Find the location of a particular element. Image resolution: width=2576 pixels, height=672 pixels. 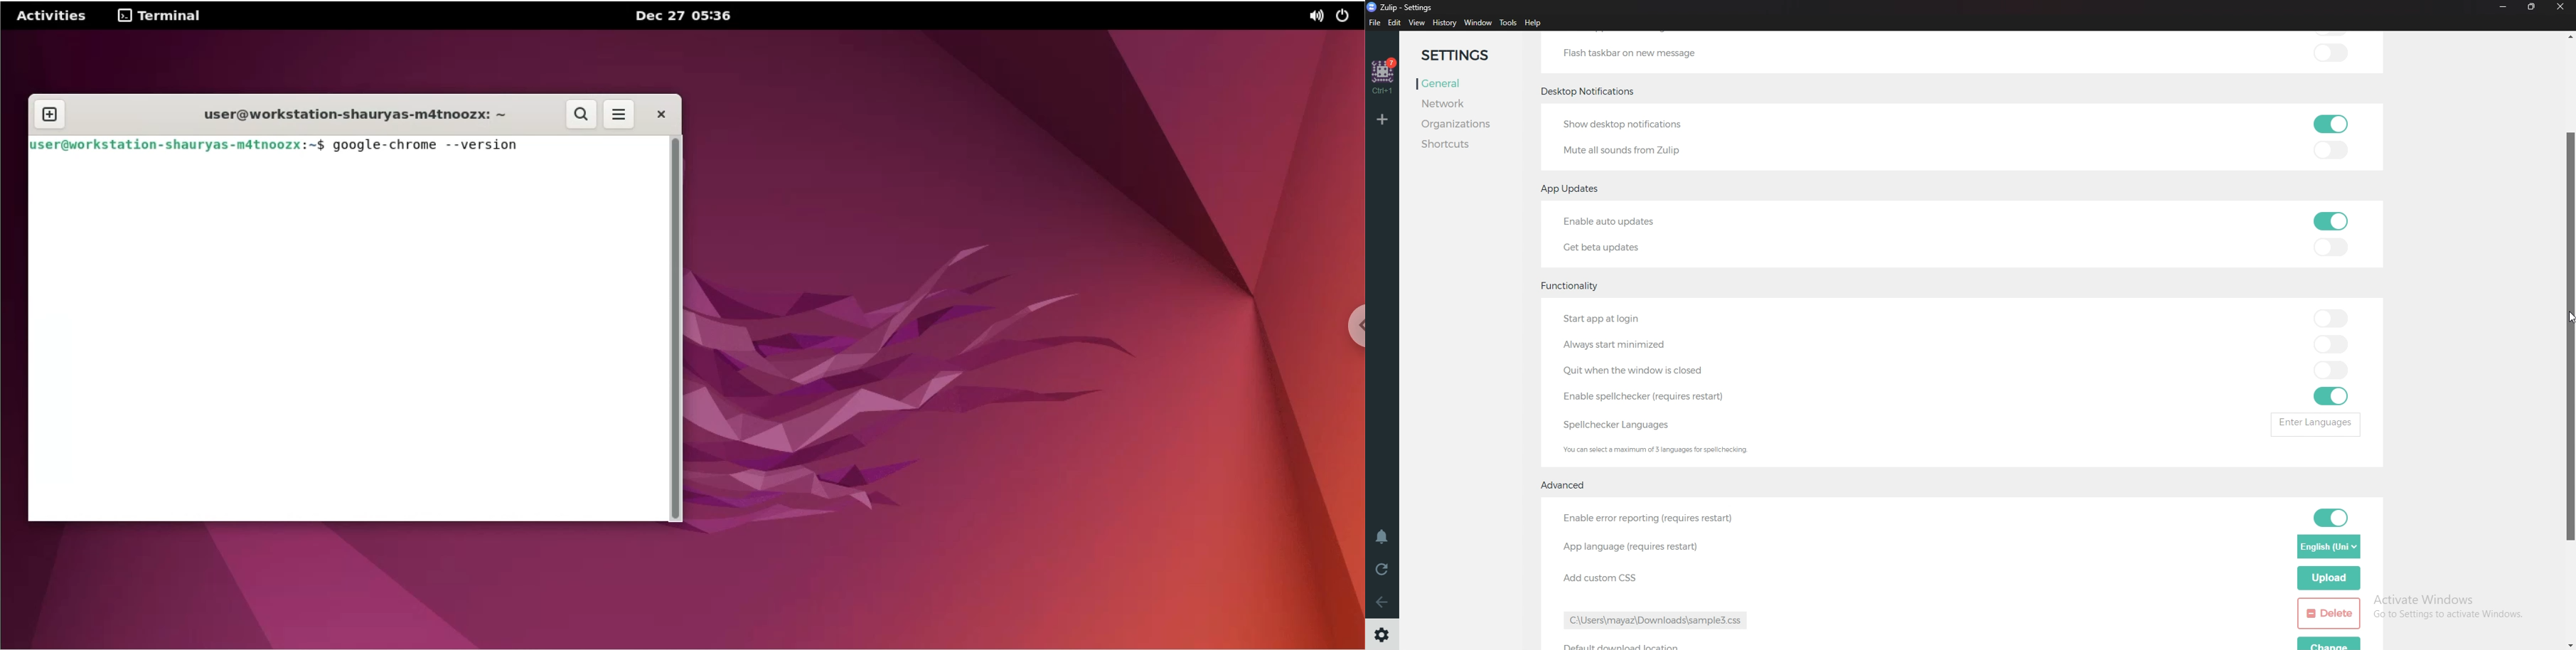

toggle is located at coordinates (2336, 517).